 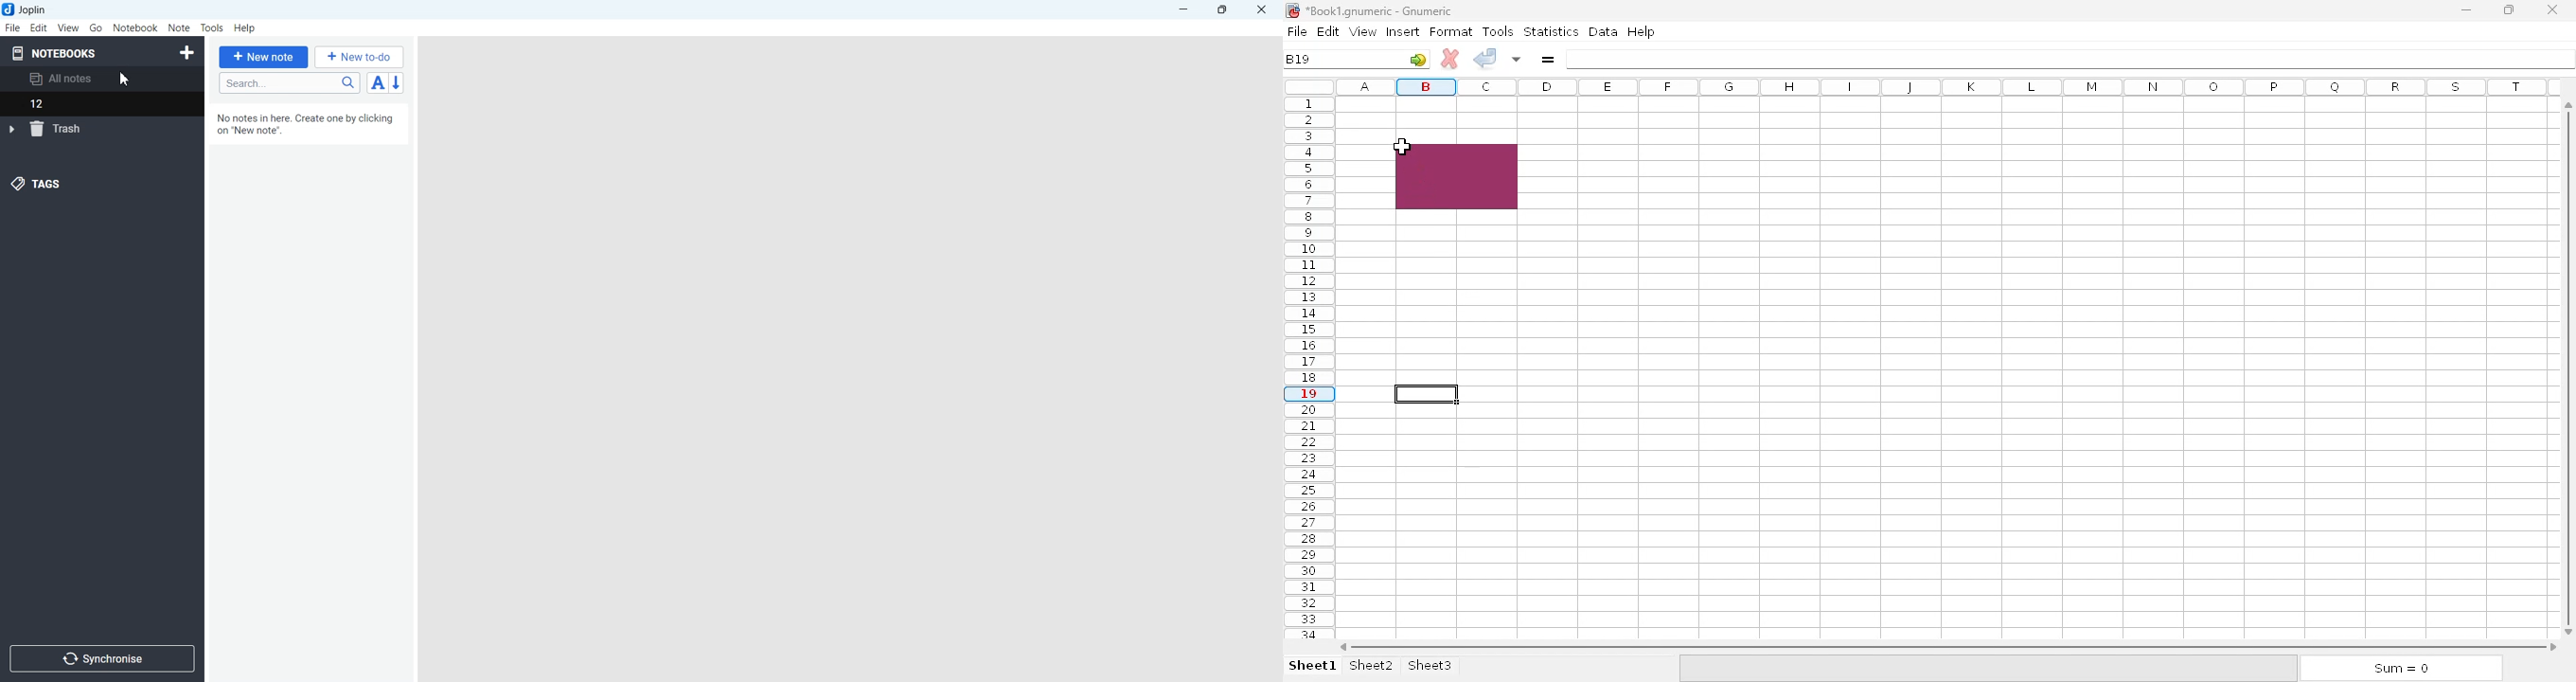 What do you see at coordinates (1225, 10) in the screenshot?
I see `Maximize` at bounding box center [1225, 10].